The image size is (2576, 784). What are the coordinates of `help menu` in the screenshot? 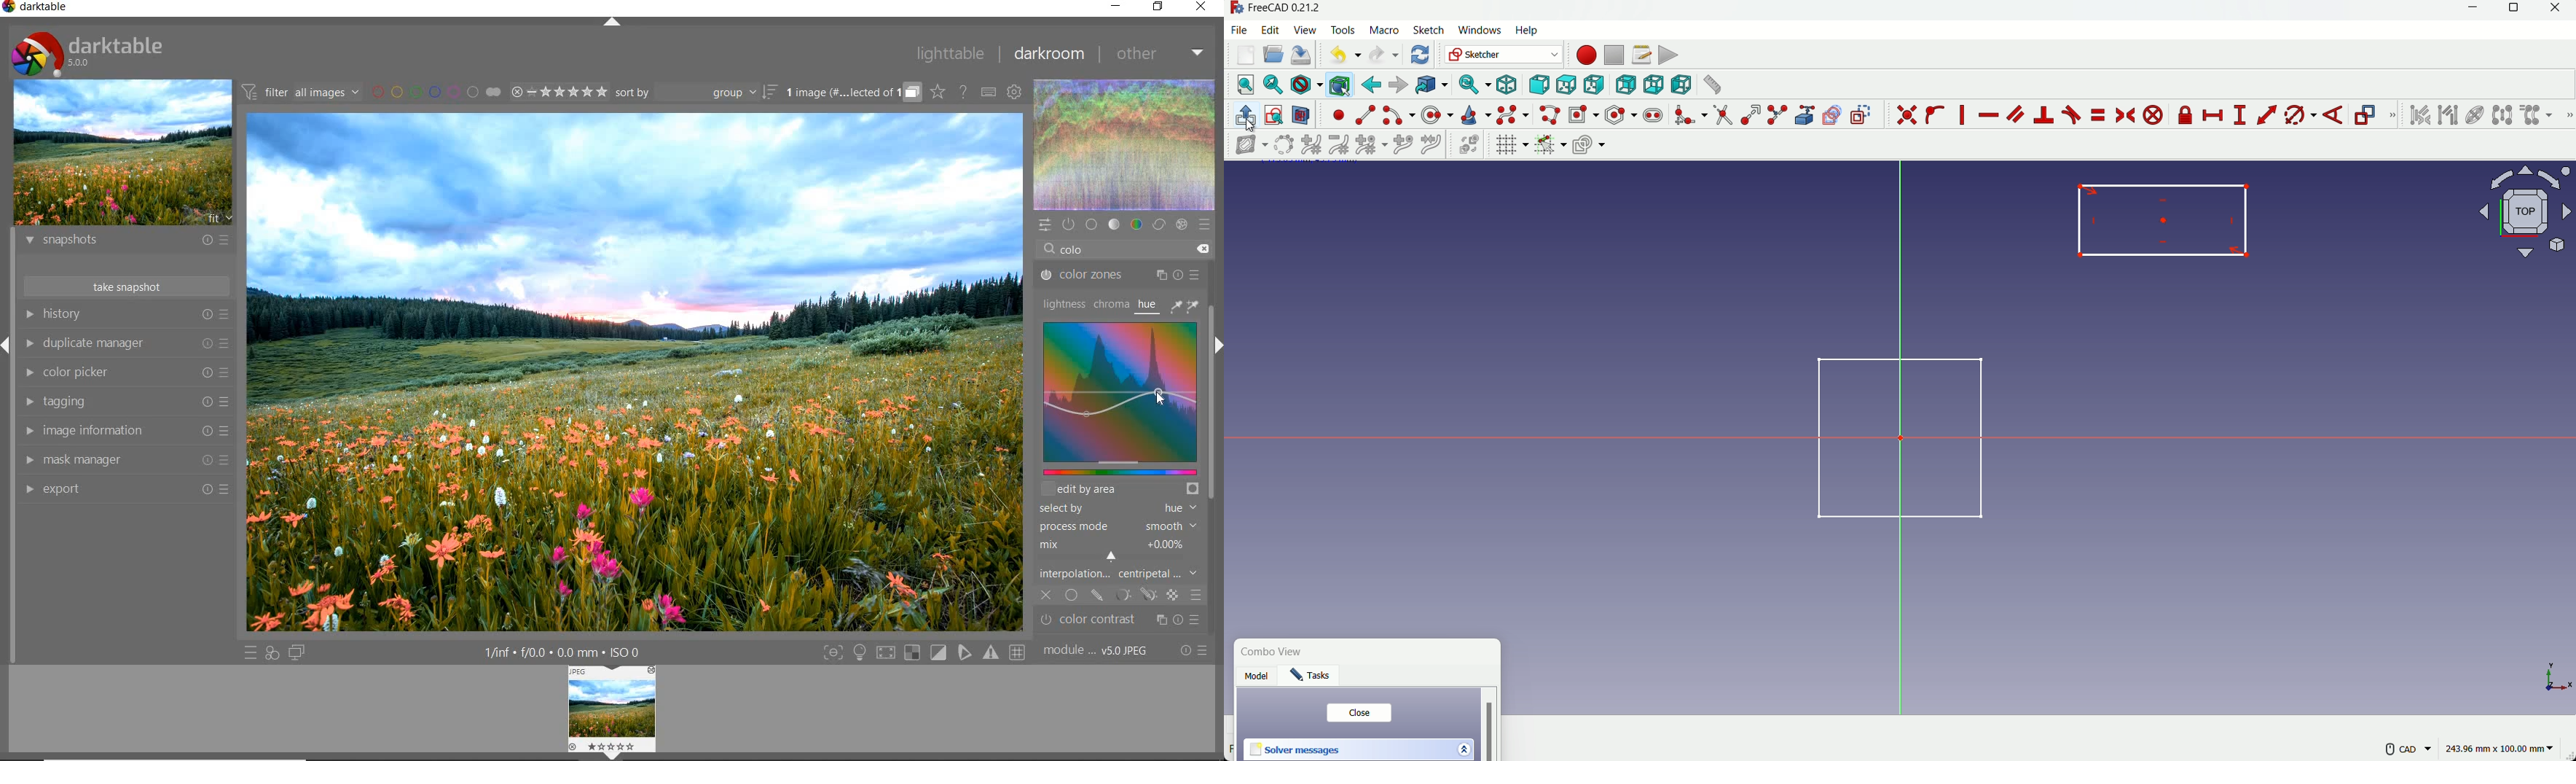 It's located at (1531, 31).